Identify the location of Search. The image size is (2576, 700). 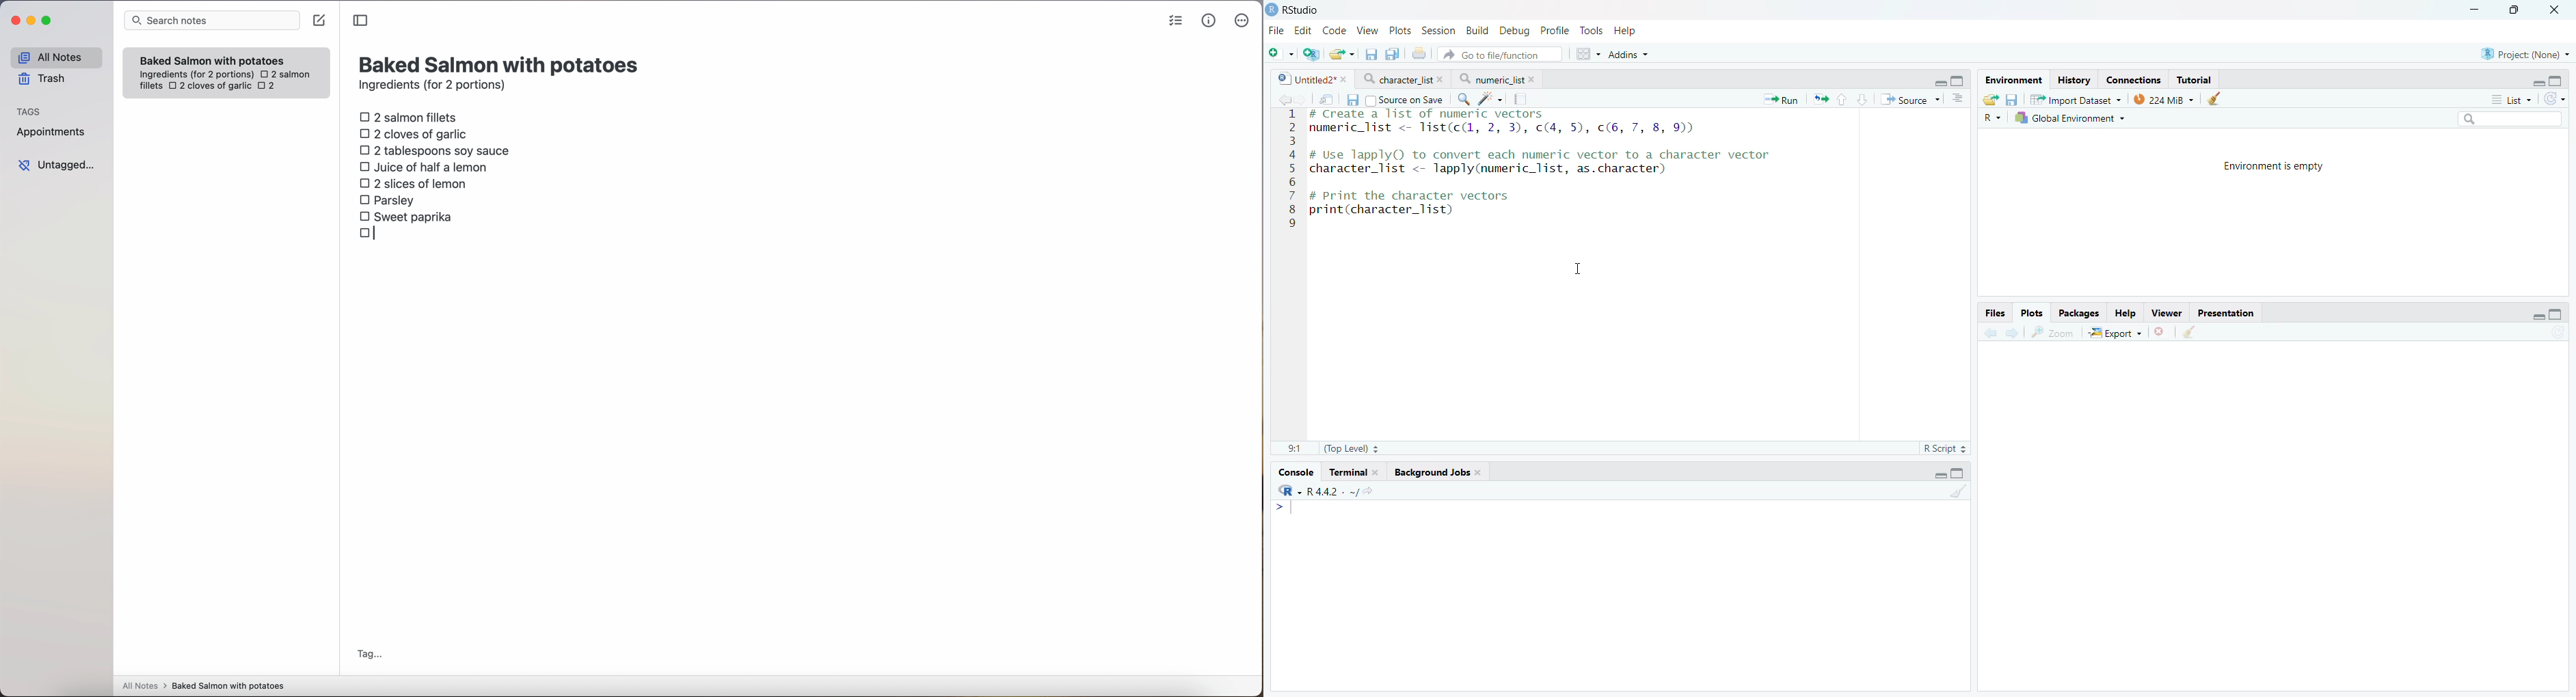
(2510, 118).